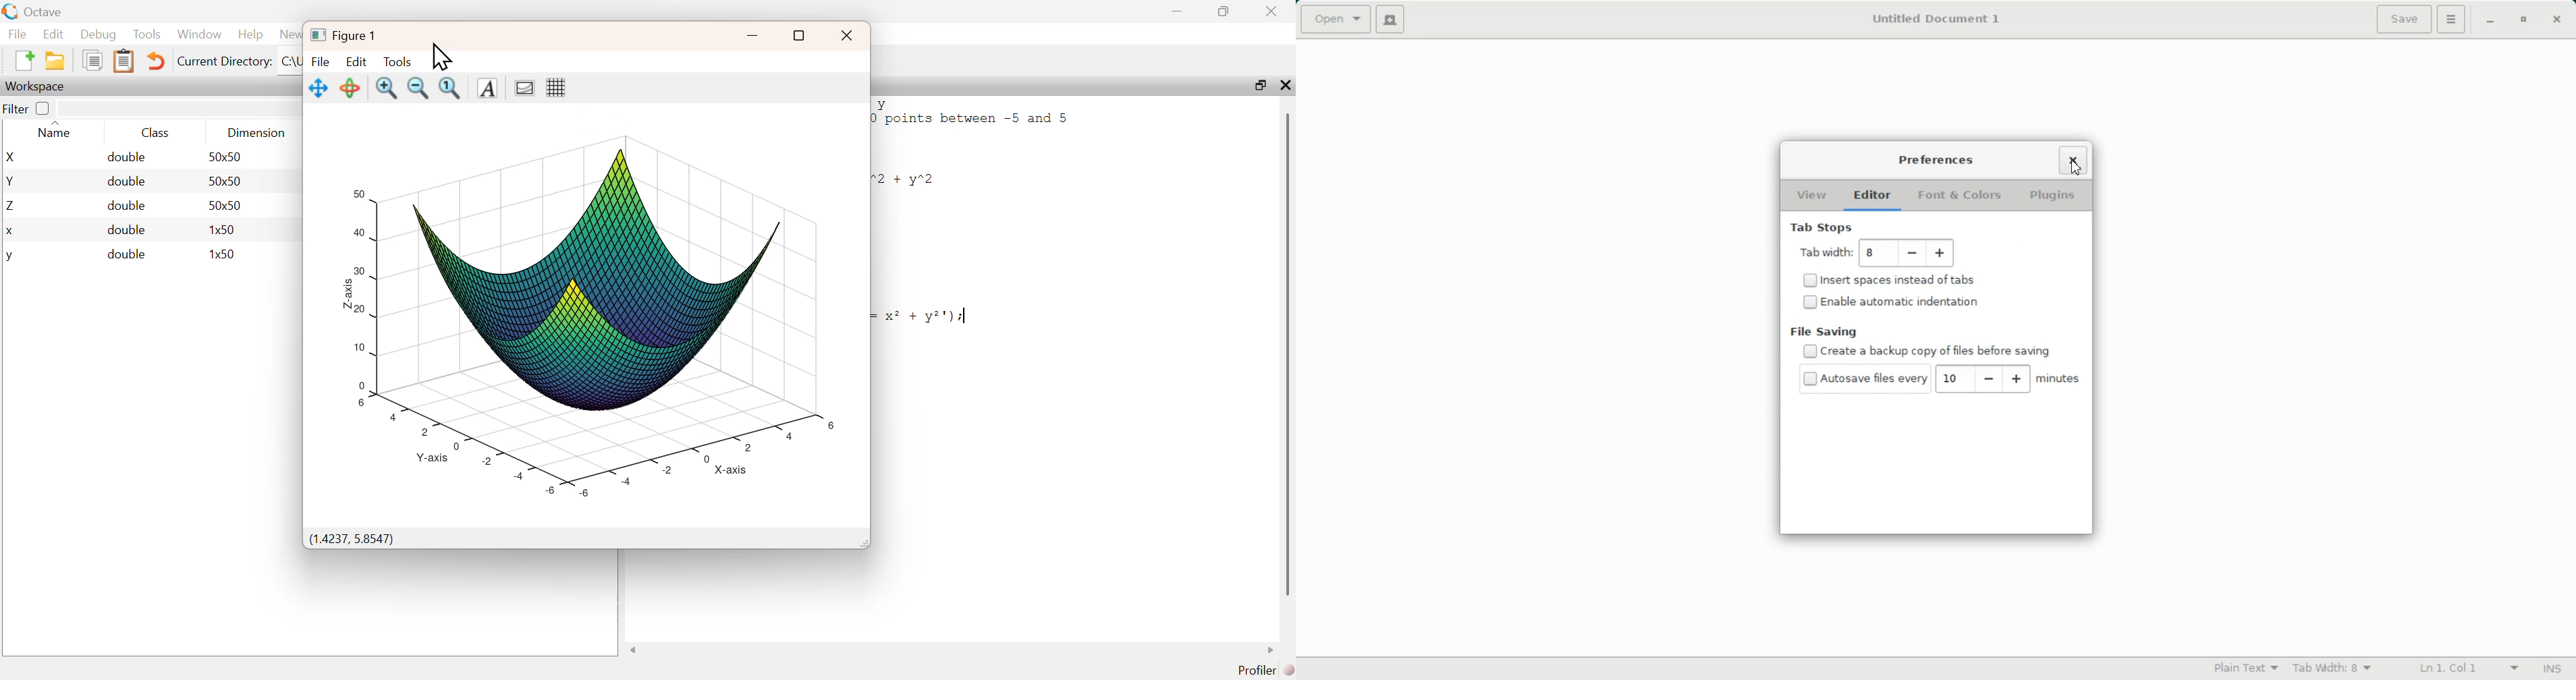 The image size is (2576, 700). What do you see at coordinates (12, 206) in the screenshot?
I see `Z` at bounding box center [12, 206].